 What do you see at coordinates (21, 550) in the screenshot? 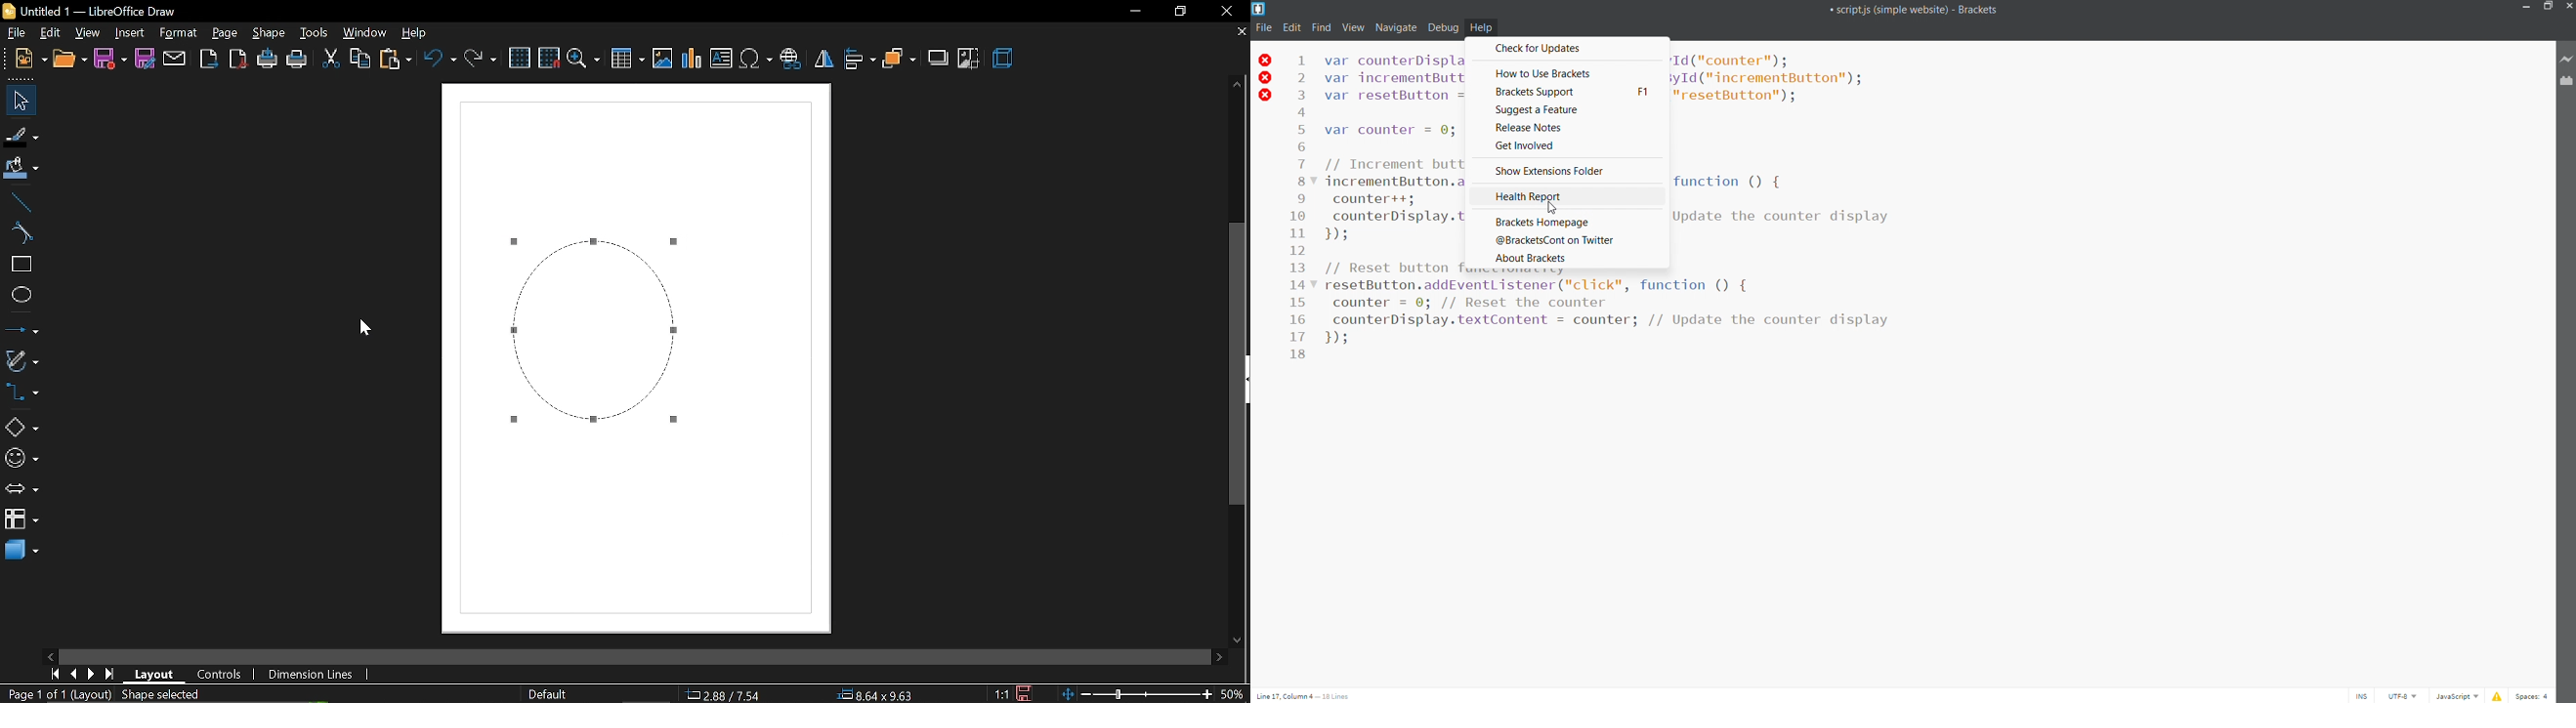
I see `3d shapes` at bounding box center [21, 550].